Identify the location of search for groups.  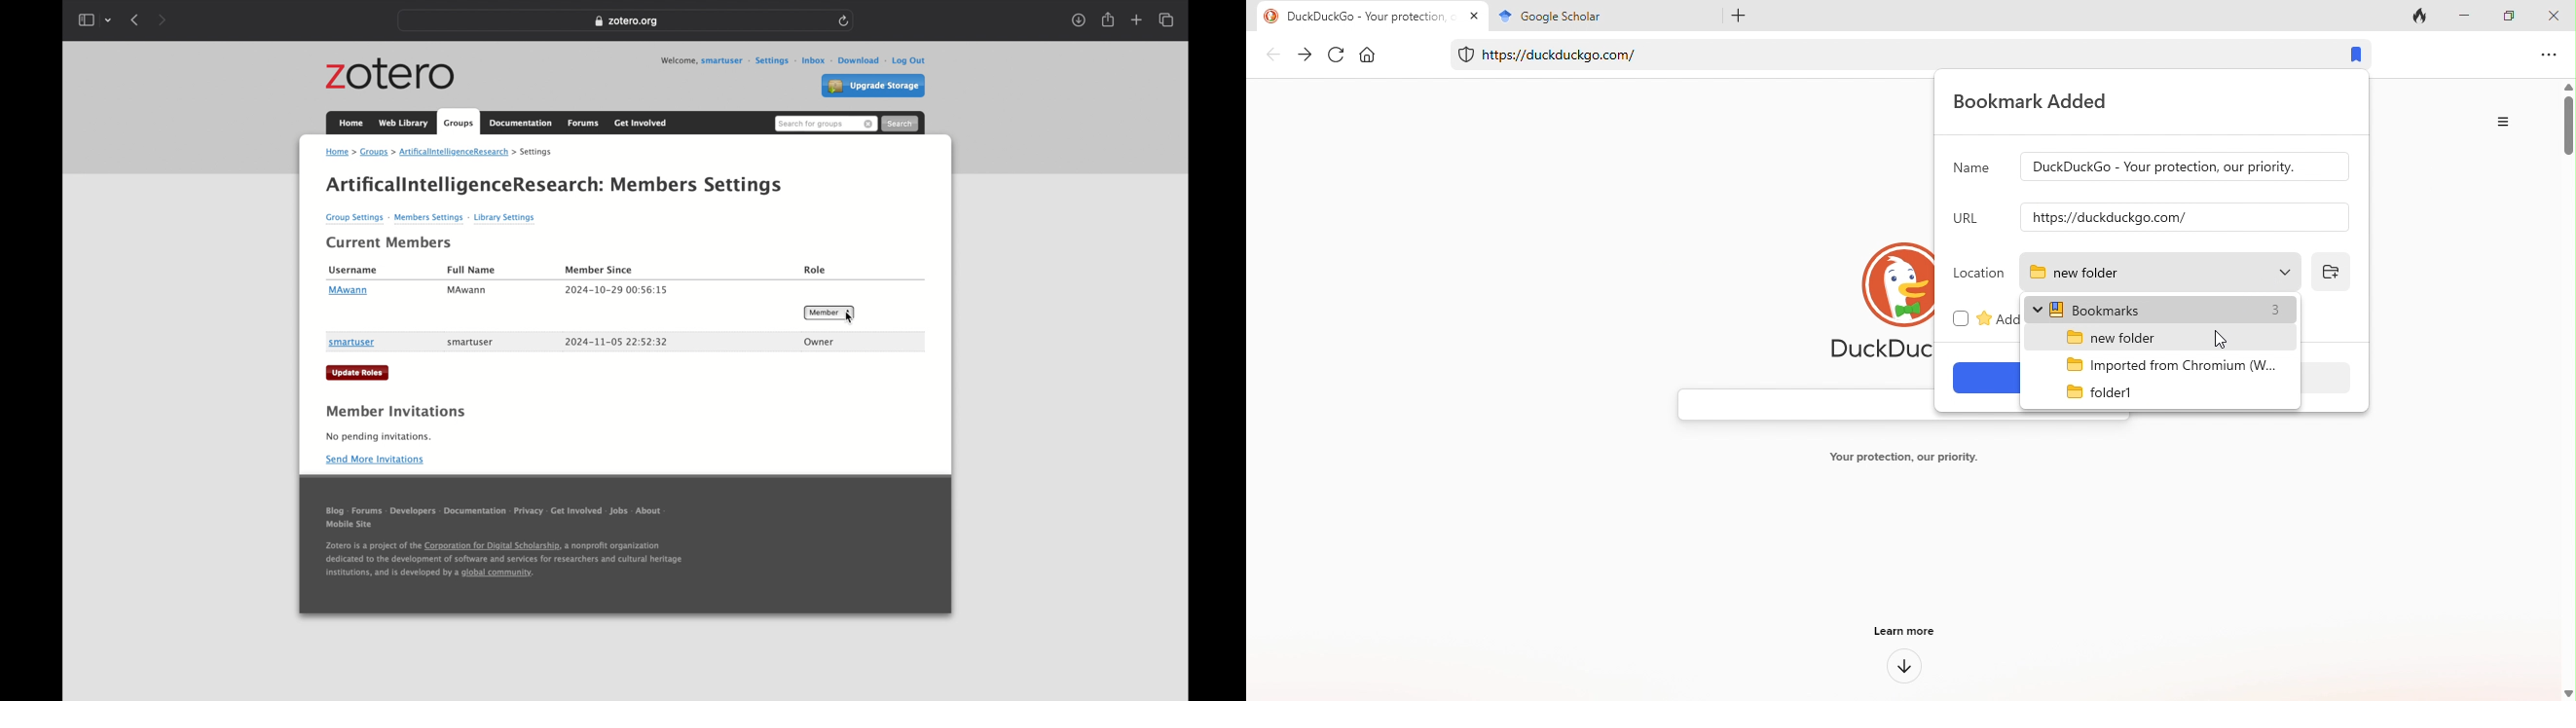
(811, 125).